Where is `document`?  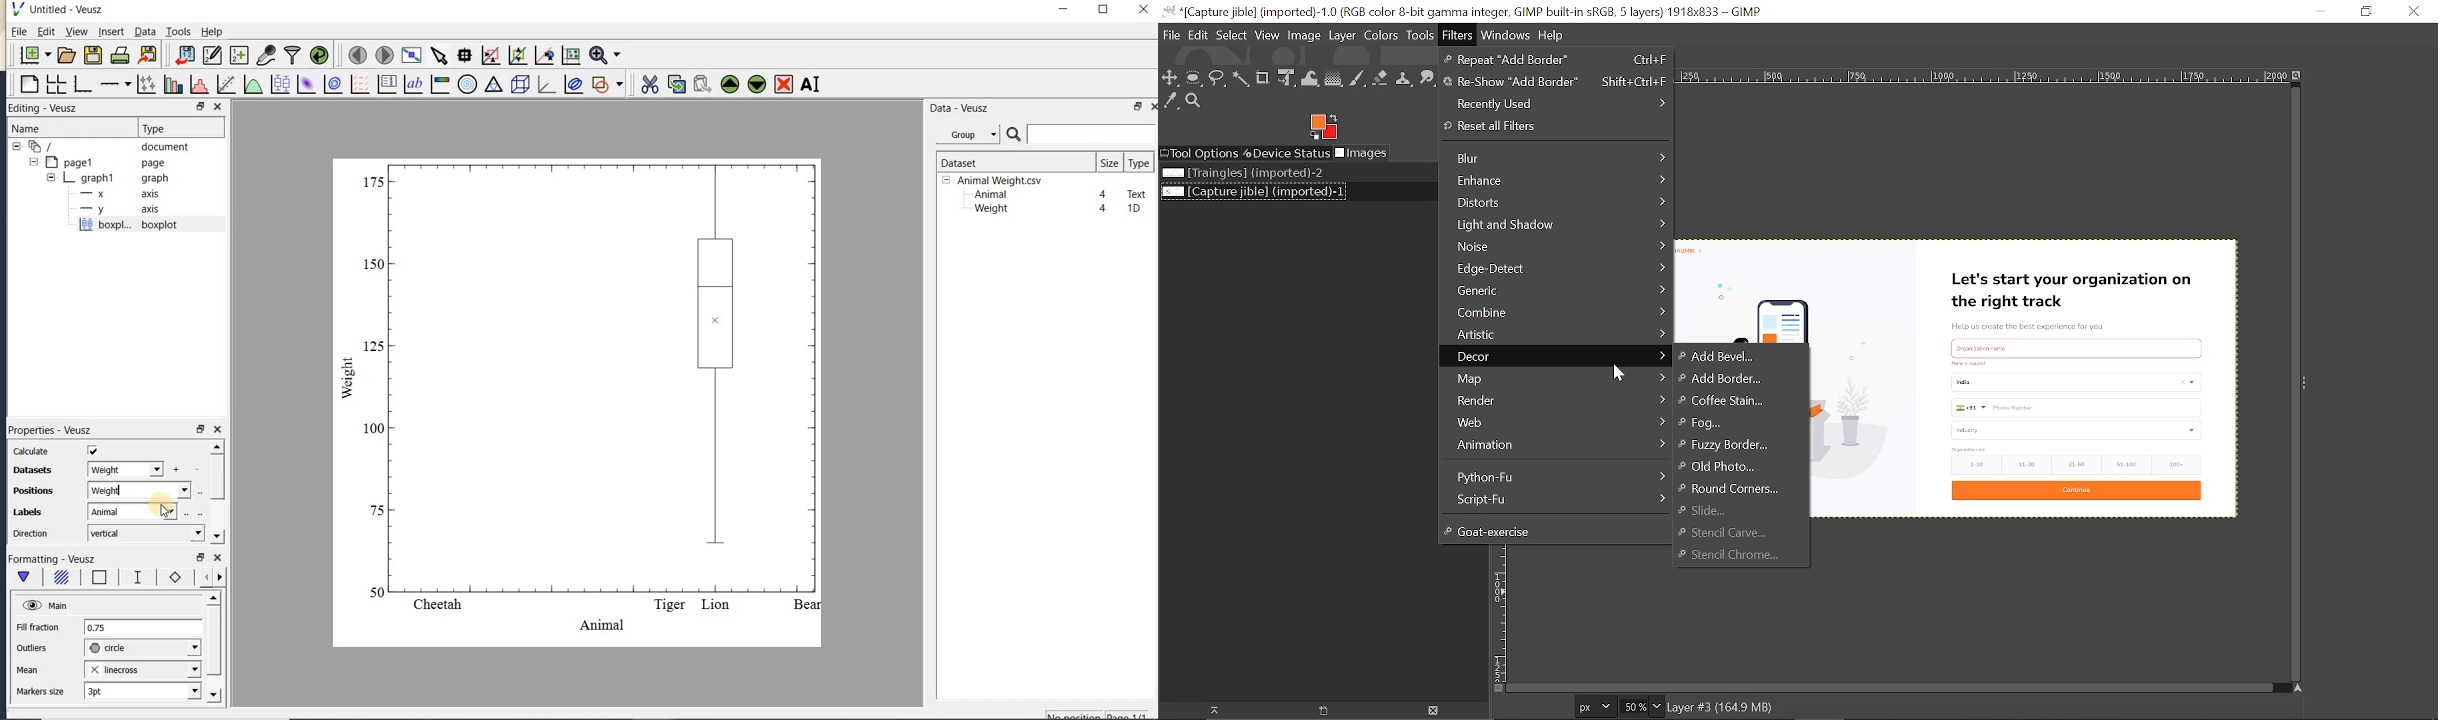 document is located at coordinates (105, 147).